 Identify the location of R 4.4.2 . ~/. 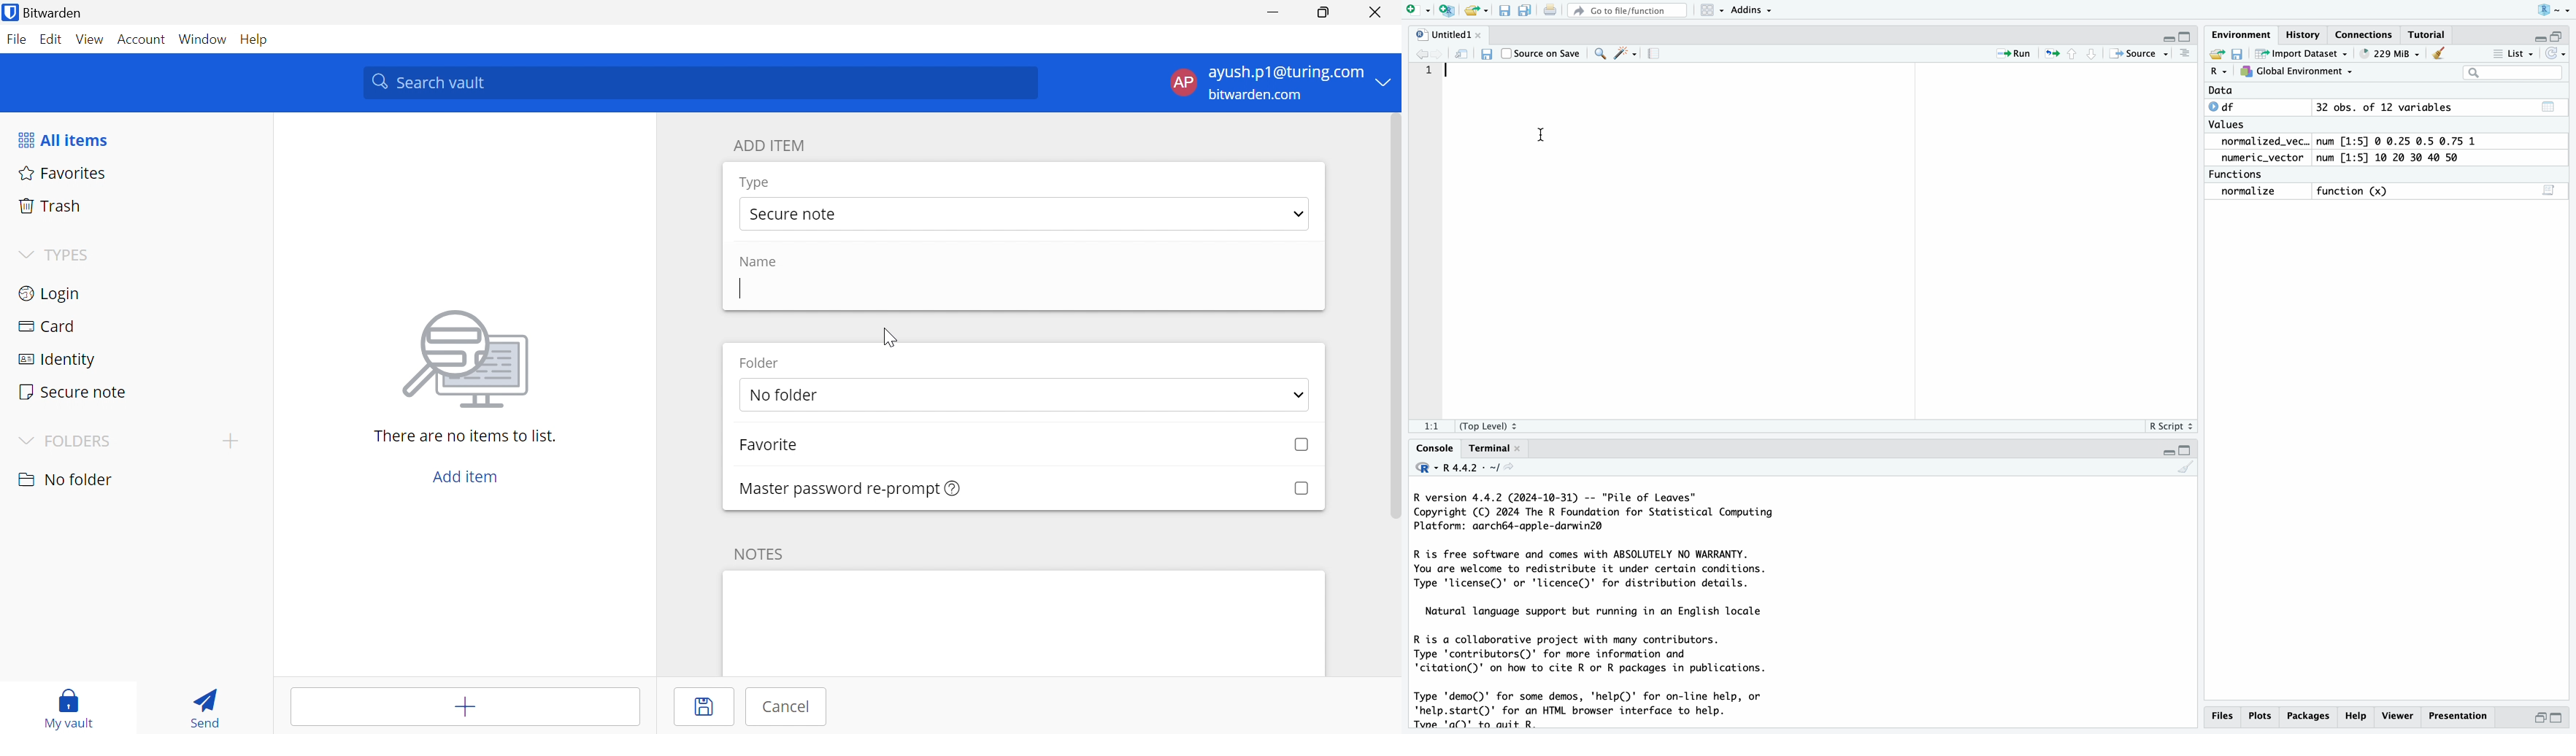
(1466, 468).